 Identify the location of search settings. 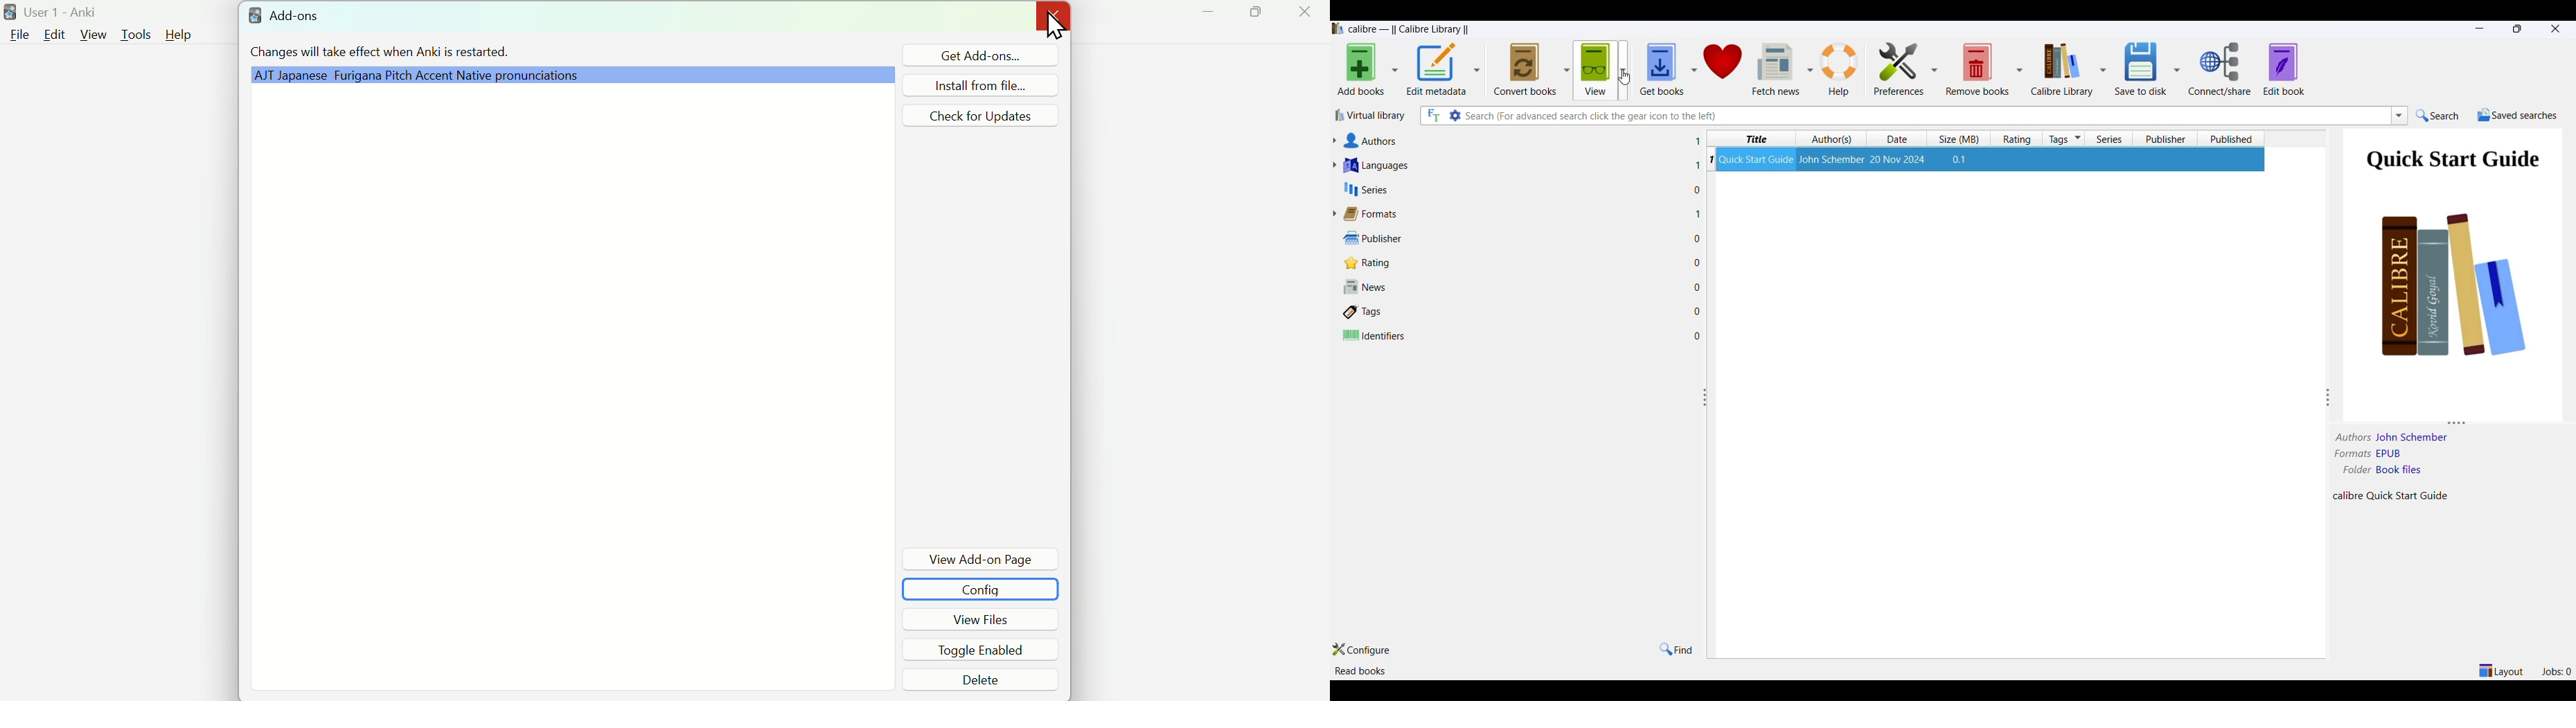
(1456, 116).